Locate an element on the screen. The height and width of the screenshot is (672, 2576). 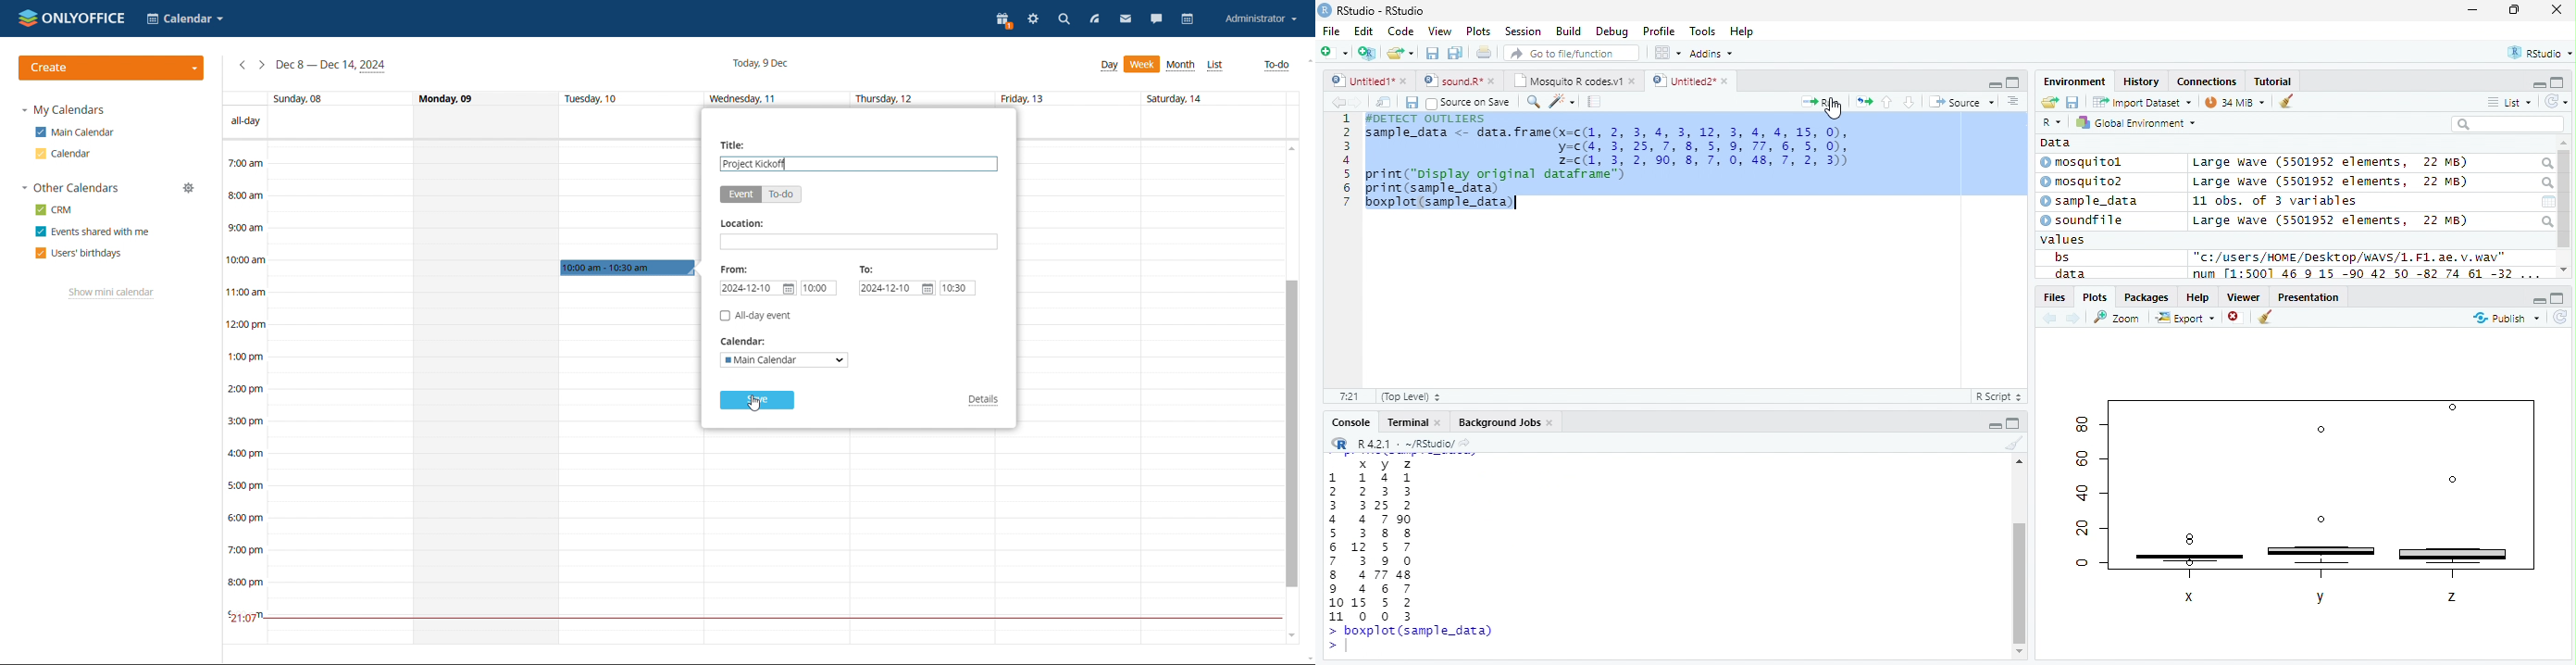
scroll down is located at coordinates (2564, 270).